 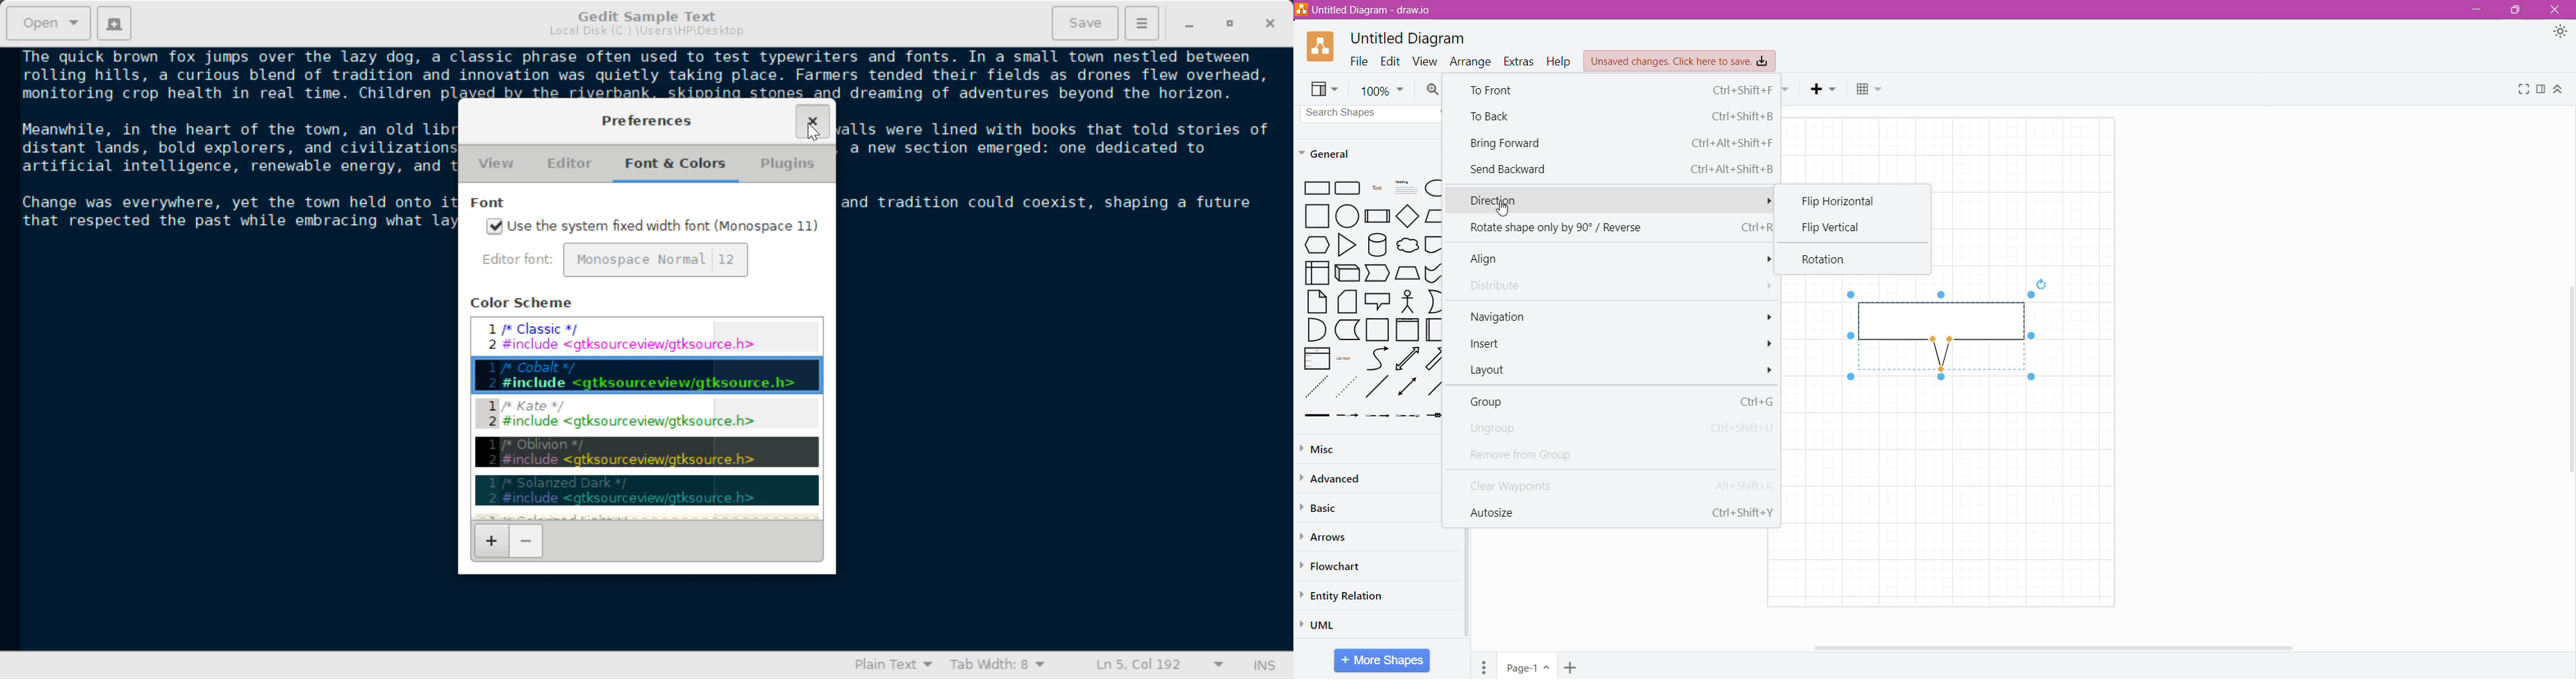 What do you see at coordinates (1499, 316) in the screenshot?
I see `Navigation` at bounding box center [1499, 316].